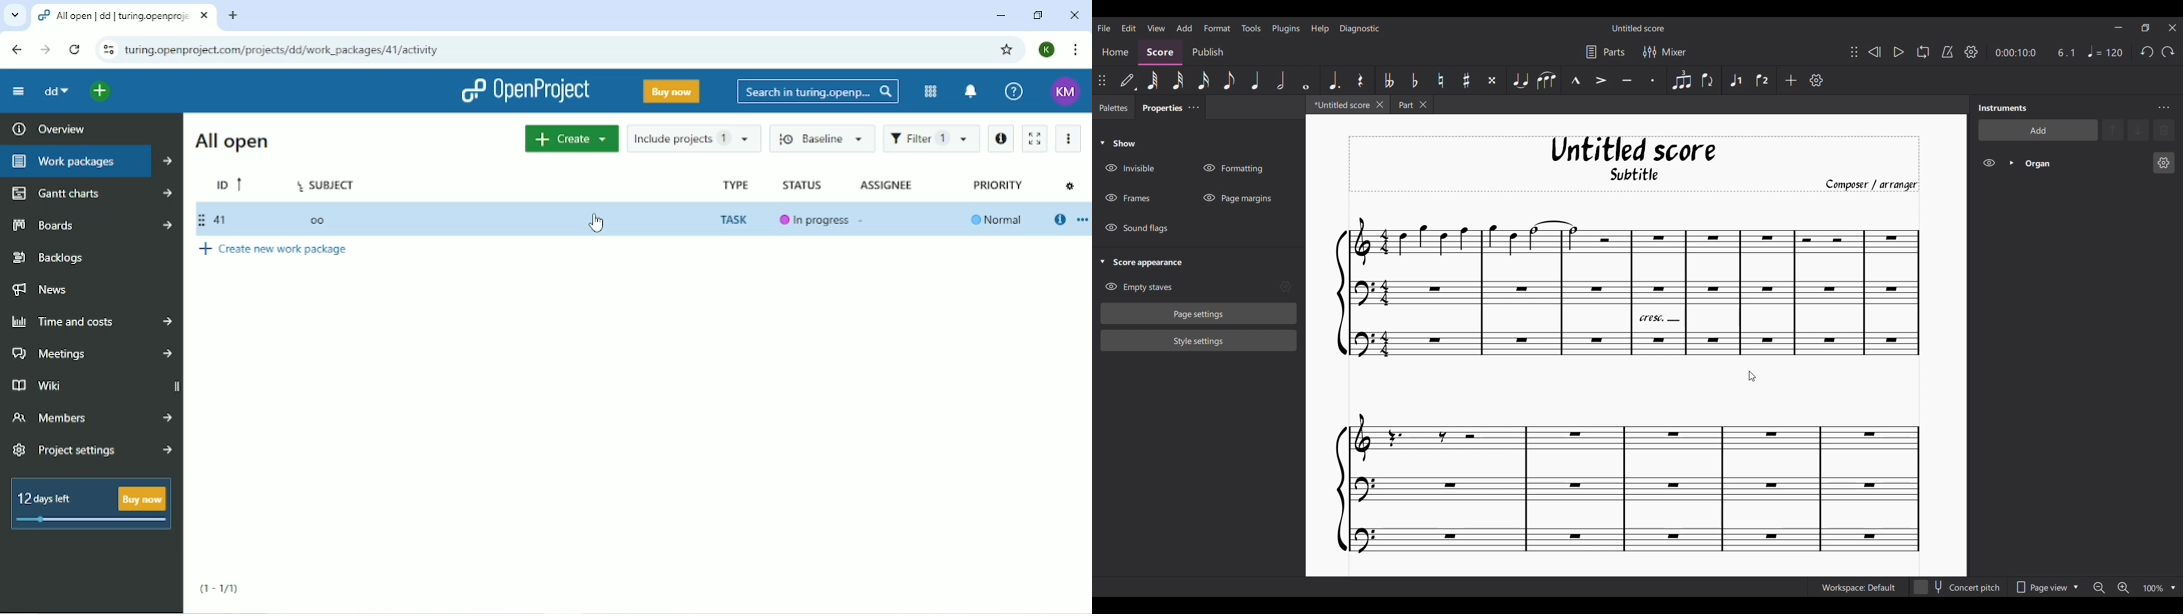 Image resolution: width=2184 pixels, height=616 pixels. Describe the element at coordinates (1639, 28) in the screenshot. I see `Score name` at that location.